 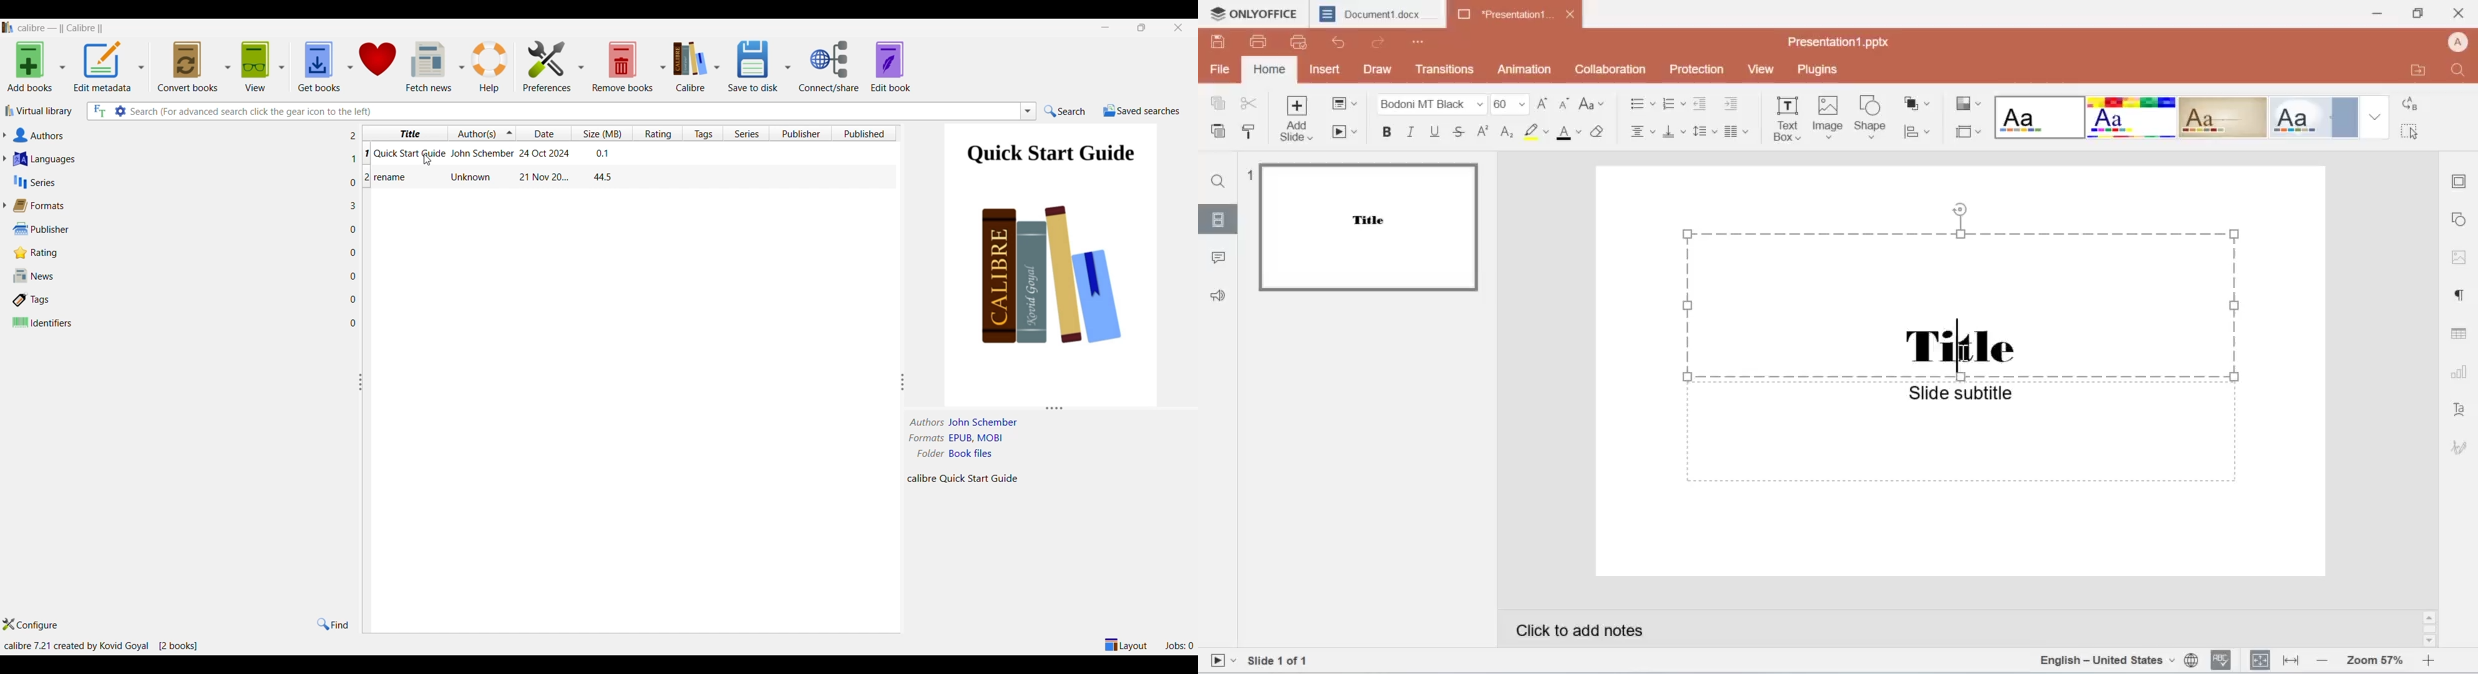 I want to click on add slide, so click(x=1299, y=120).